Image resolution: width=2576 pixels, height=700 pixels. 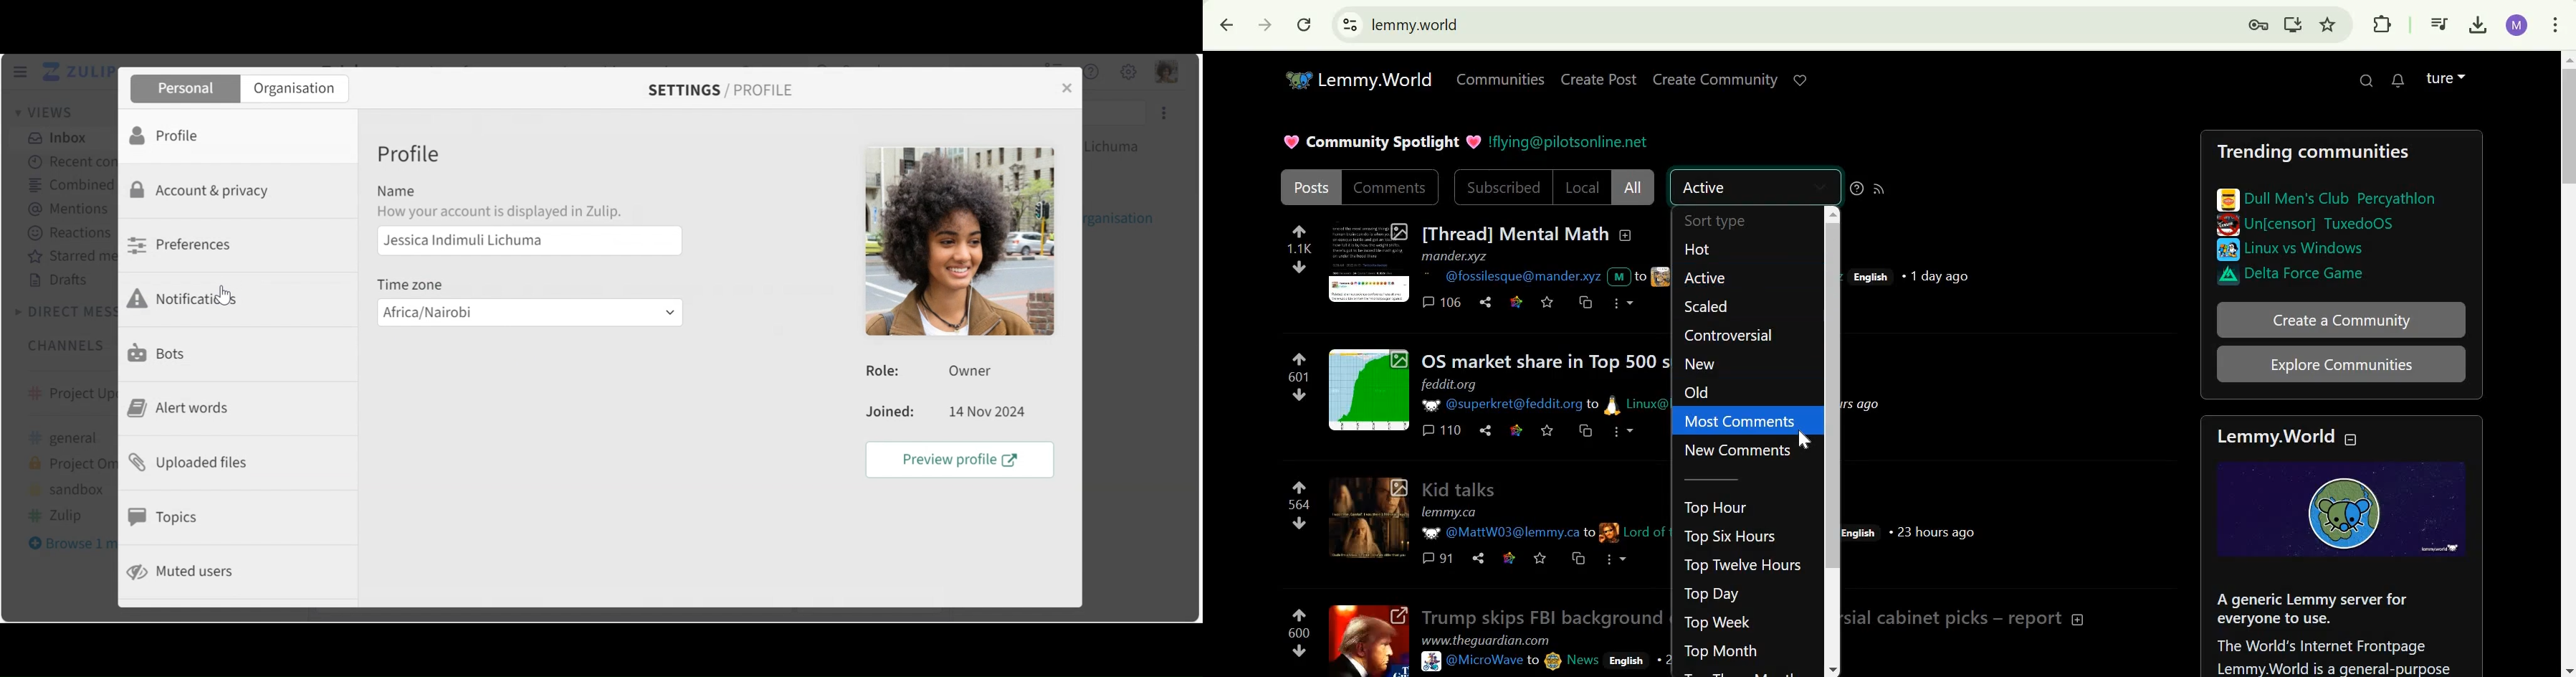 I want to click on [Thread] Mental Math, so click(x=1514, y=232).